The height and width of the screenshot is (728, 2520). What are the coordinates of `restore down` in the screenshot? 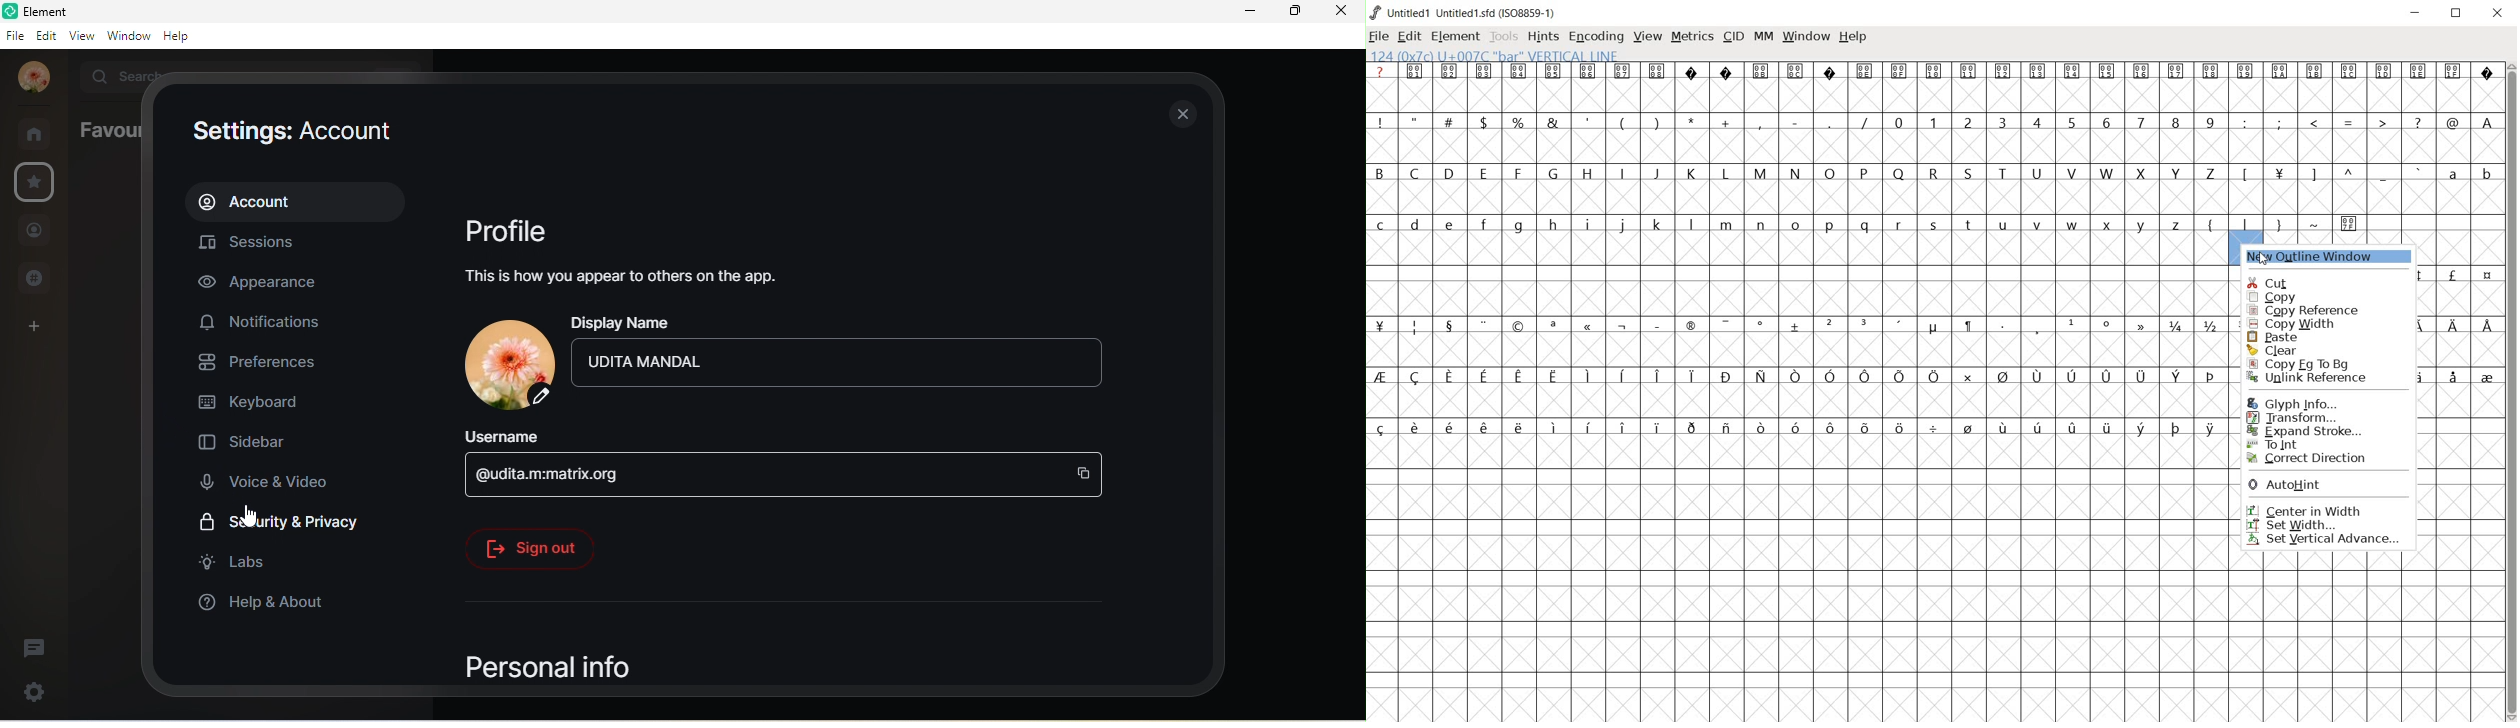 It's located at (2457, 13).